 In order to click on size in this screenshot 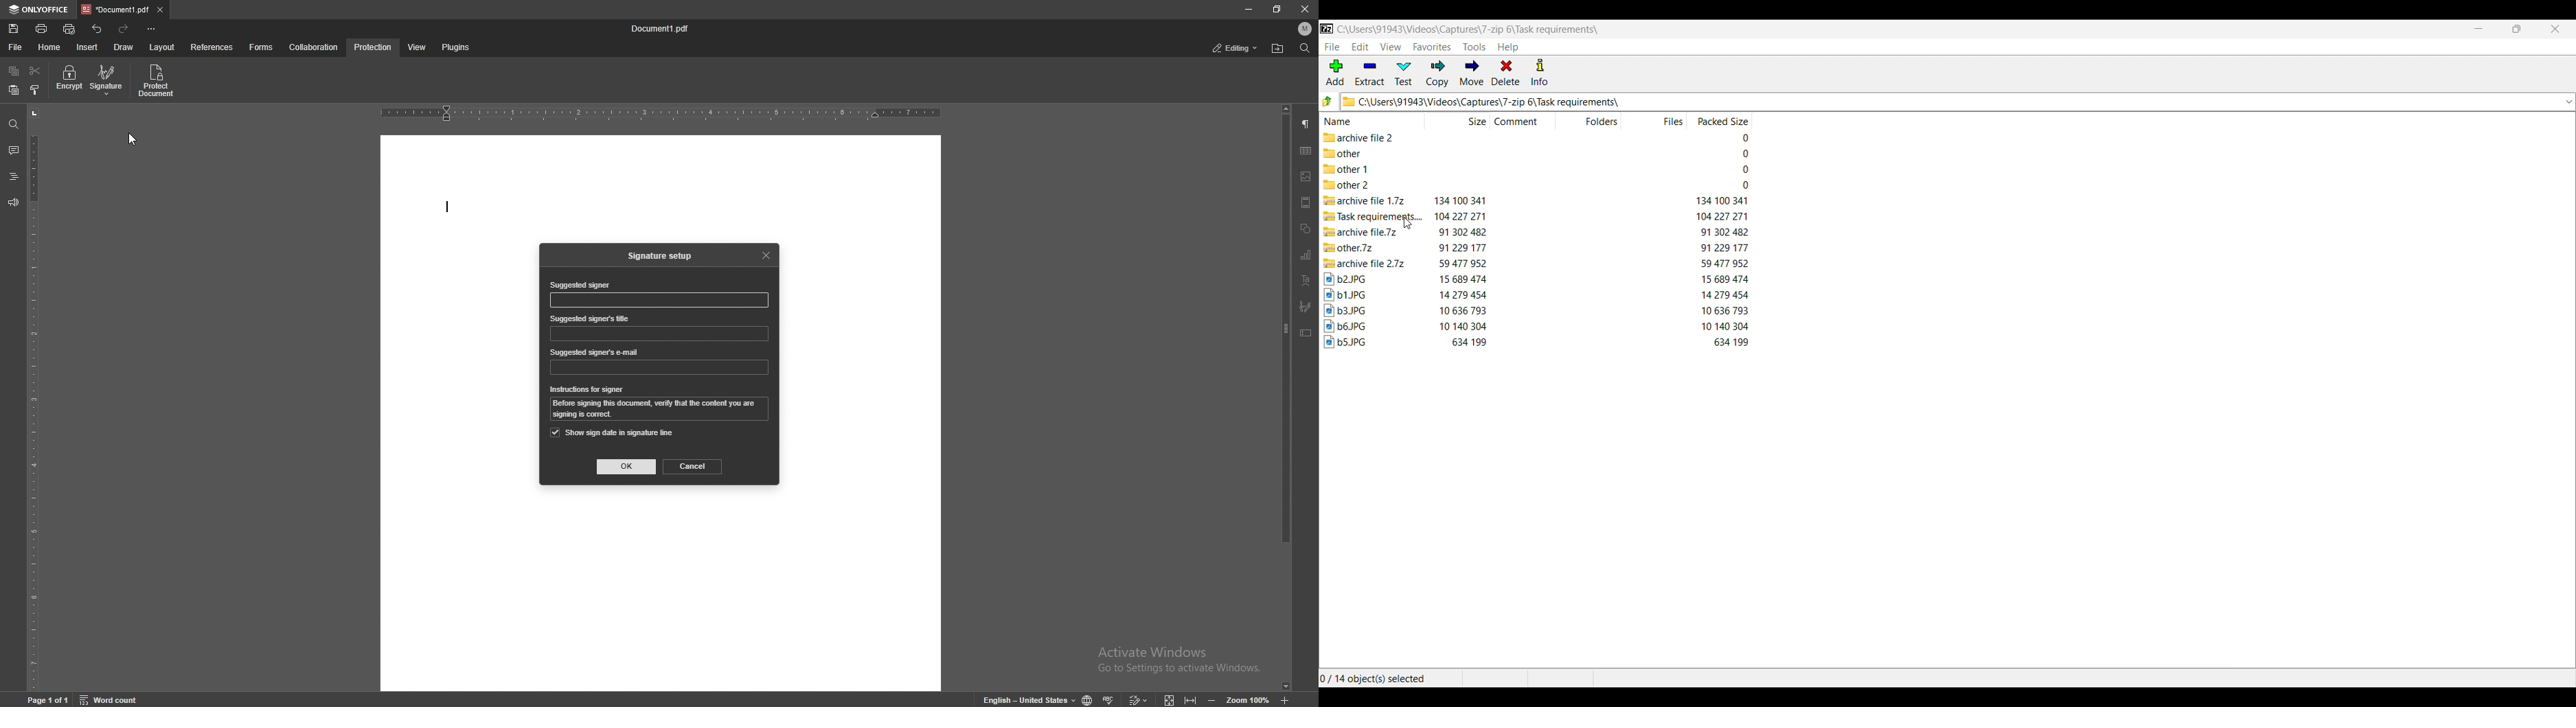, I will do `click(1463, 294)`.